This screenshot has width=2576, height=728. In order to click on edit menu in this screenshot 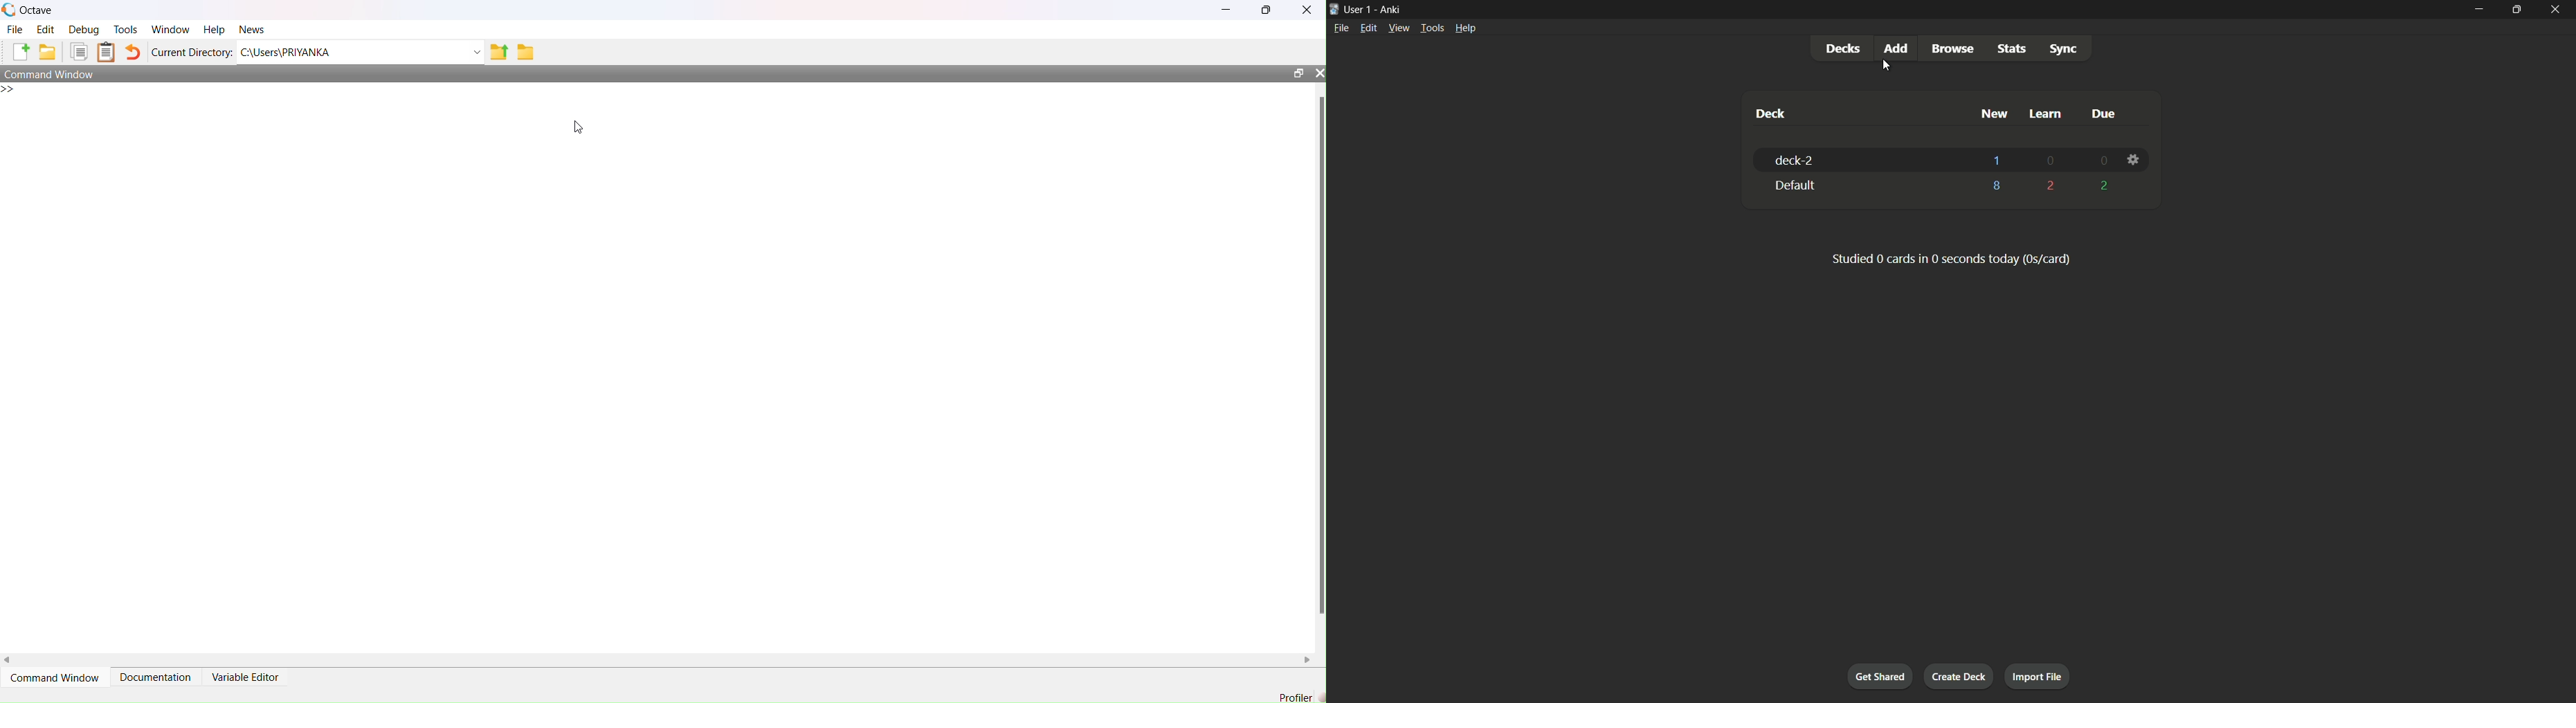, I will do `click(1366, 27)`.